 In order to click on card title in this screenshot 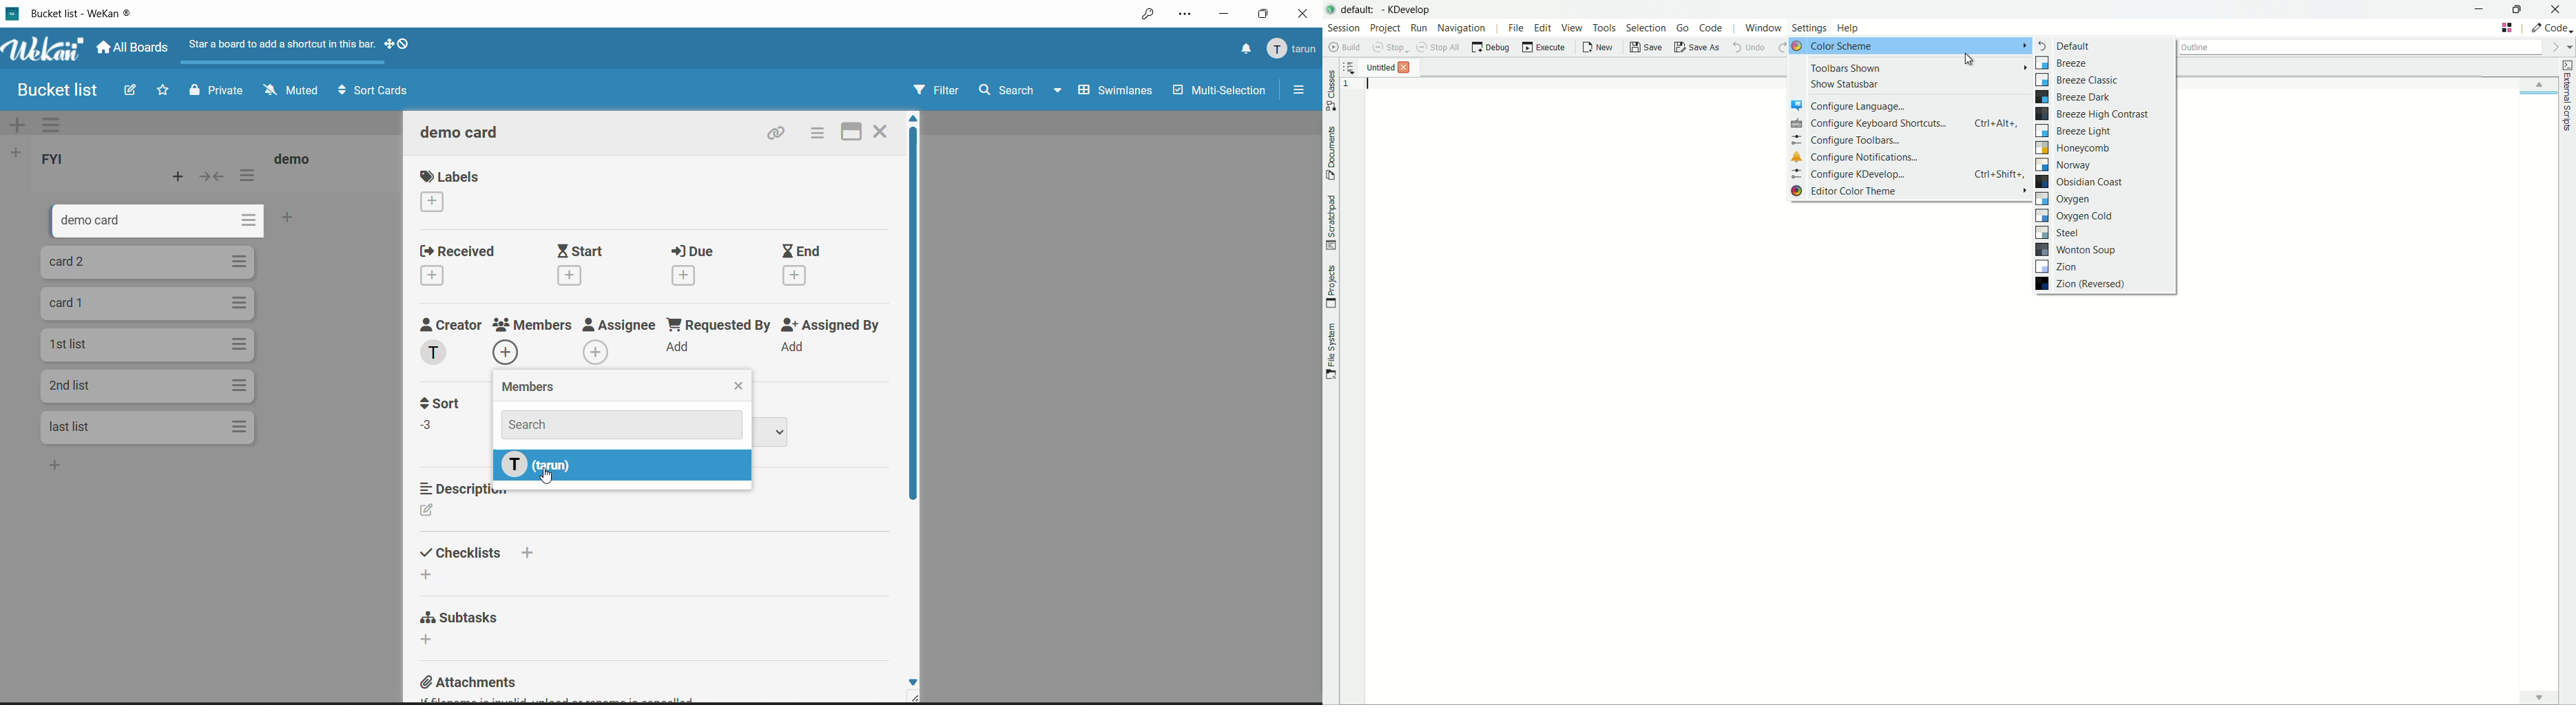, I will do `click(462, 133)`.